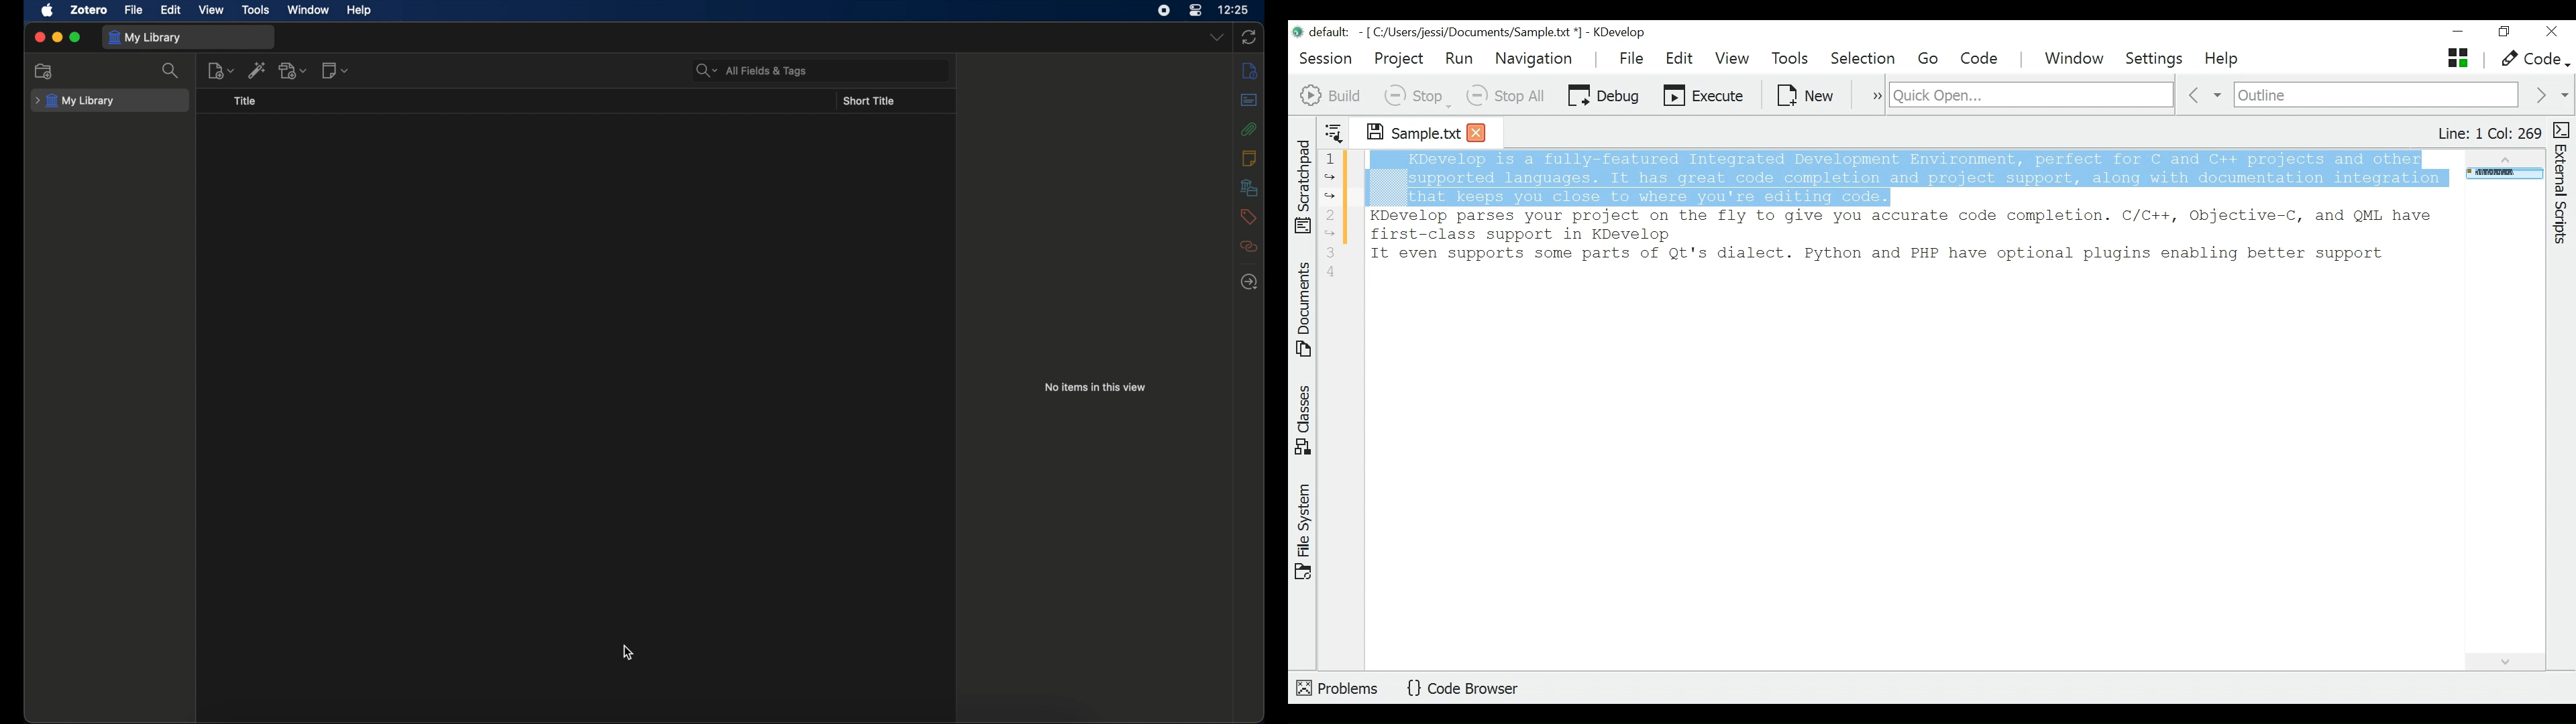 This screenshot has width=2576, height=728. I want to click on new collection, so click(44, 72).